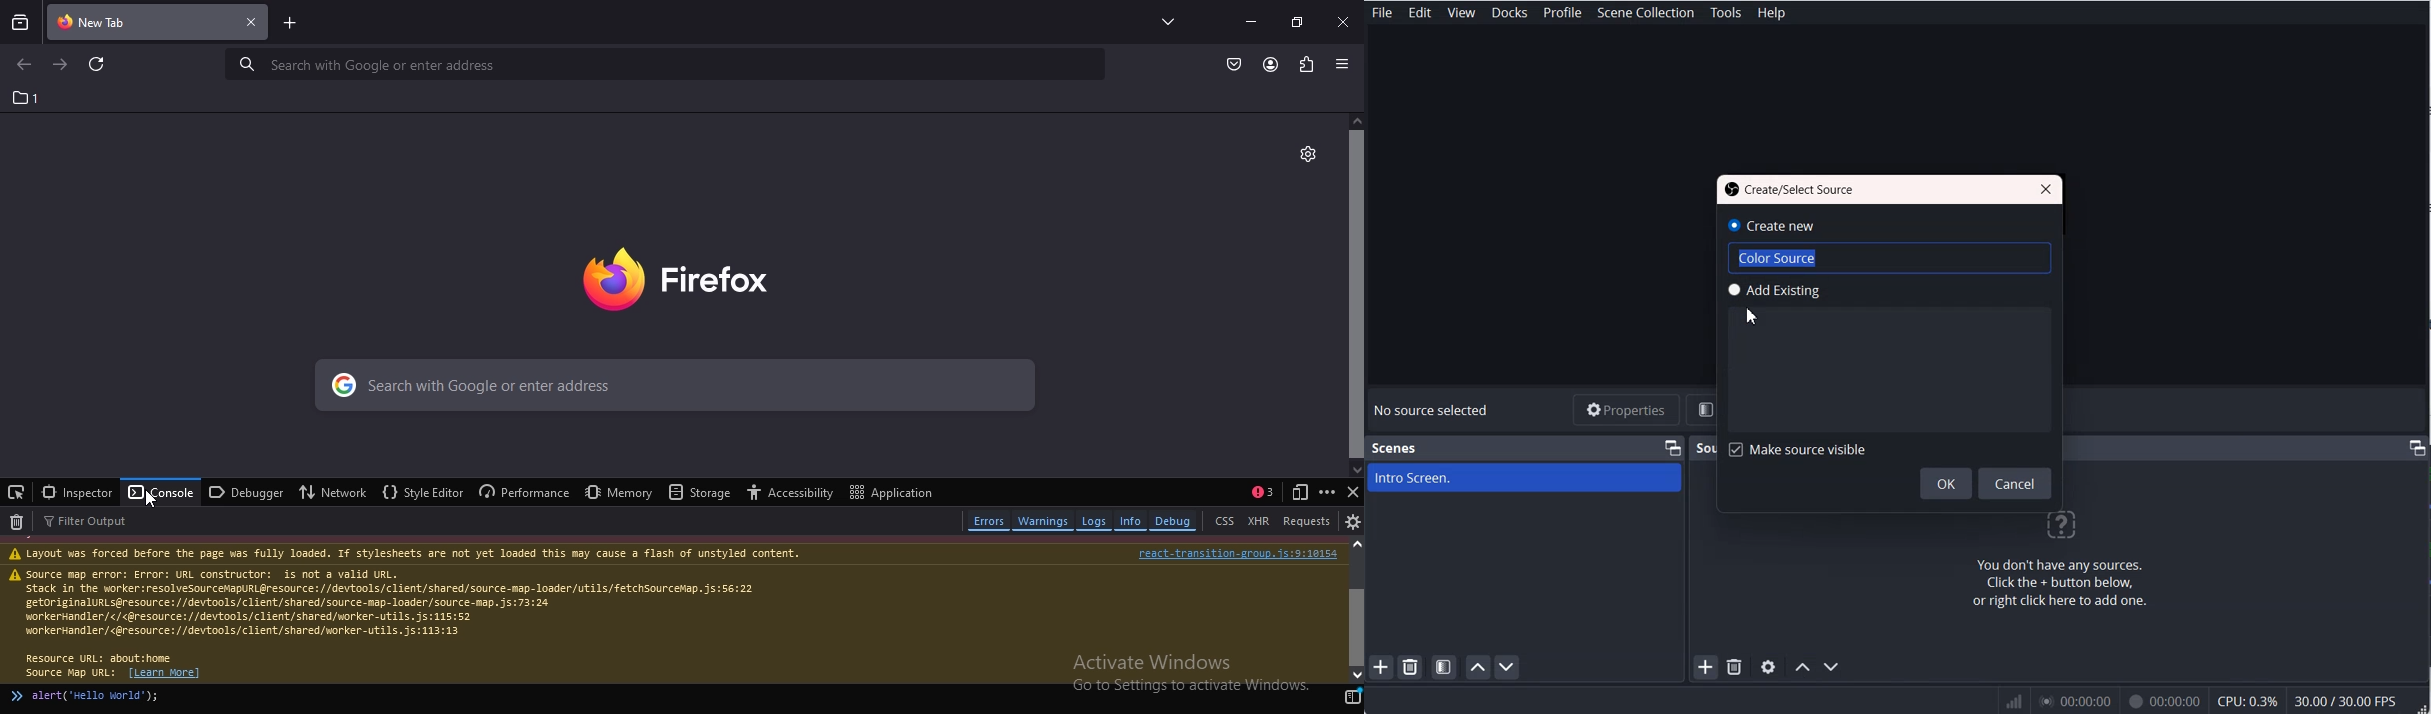 This screenshot has height=728, width=2436. I want to click on new tab, so click(290, 22).